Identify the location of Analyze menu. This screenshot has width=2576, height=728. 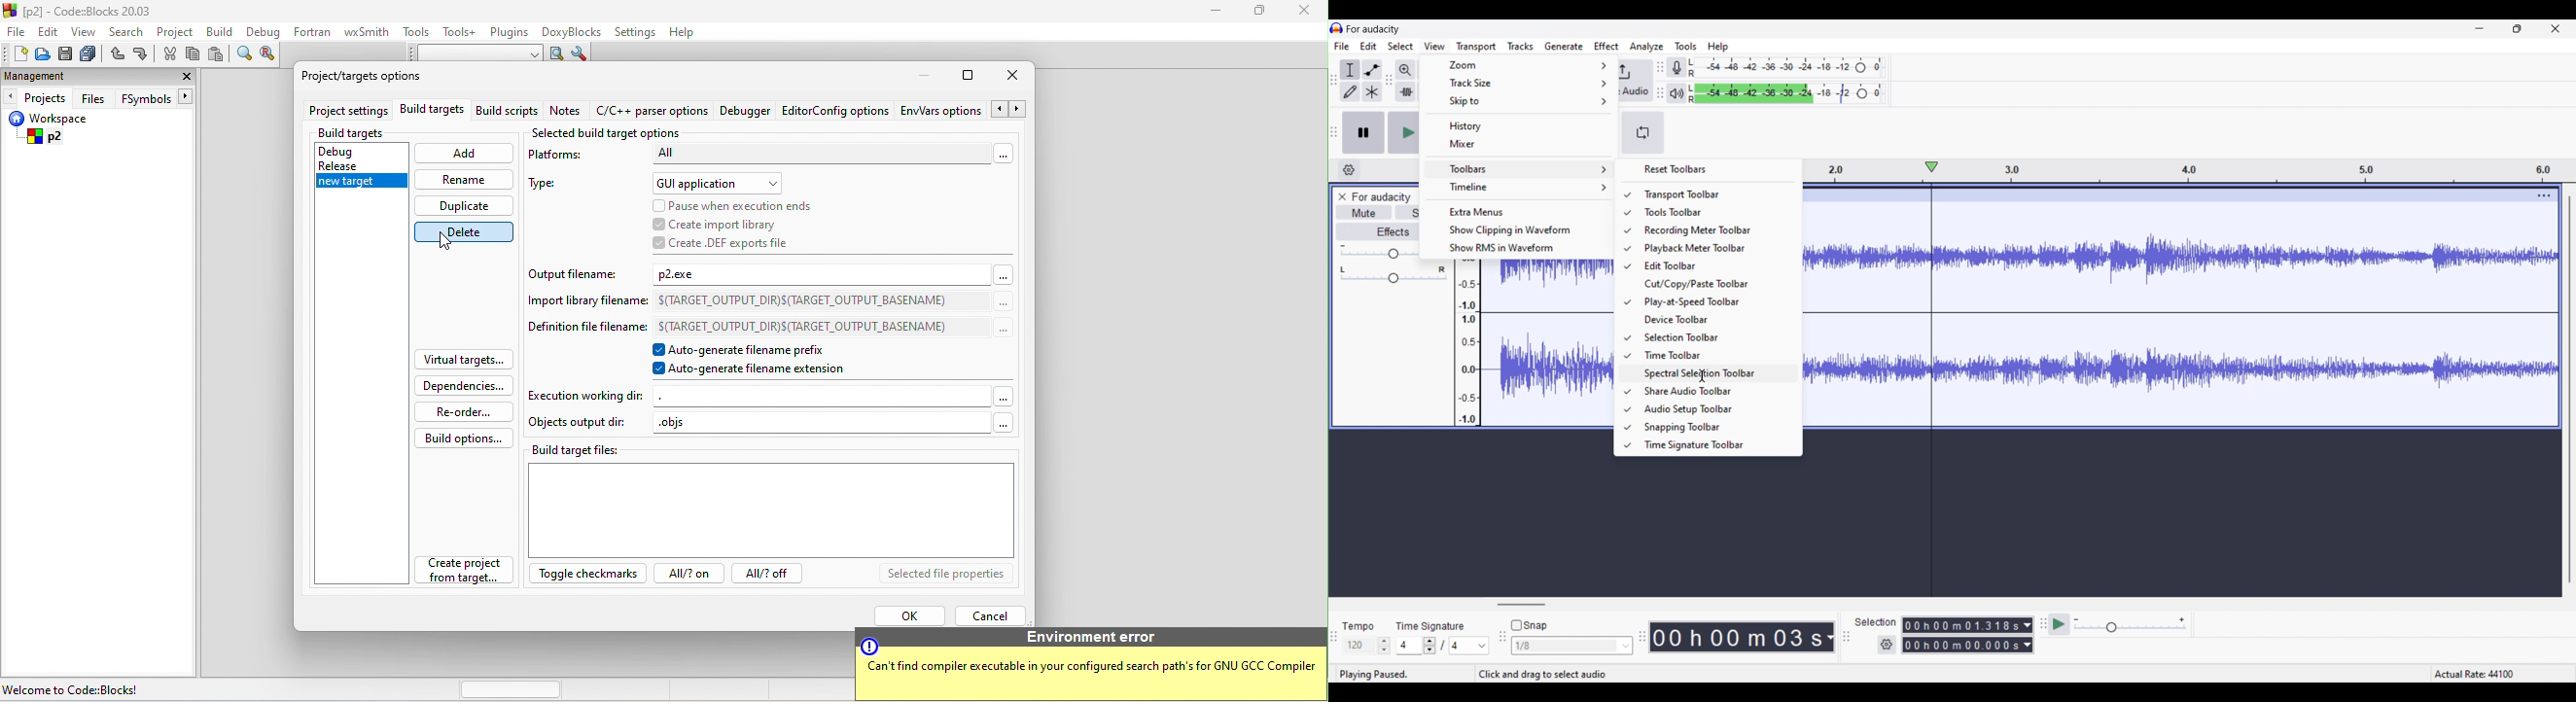
(1646, 47).